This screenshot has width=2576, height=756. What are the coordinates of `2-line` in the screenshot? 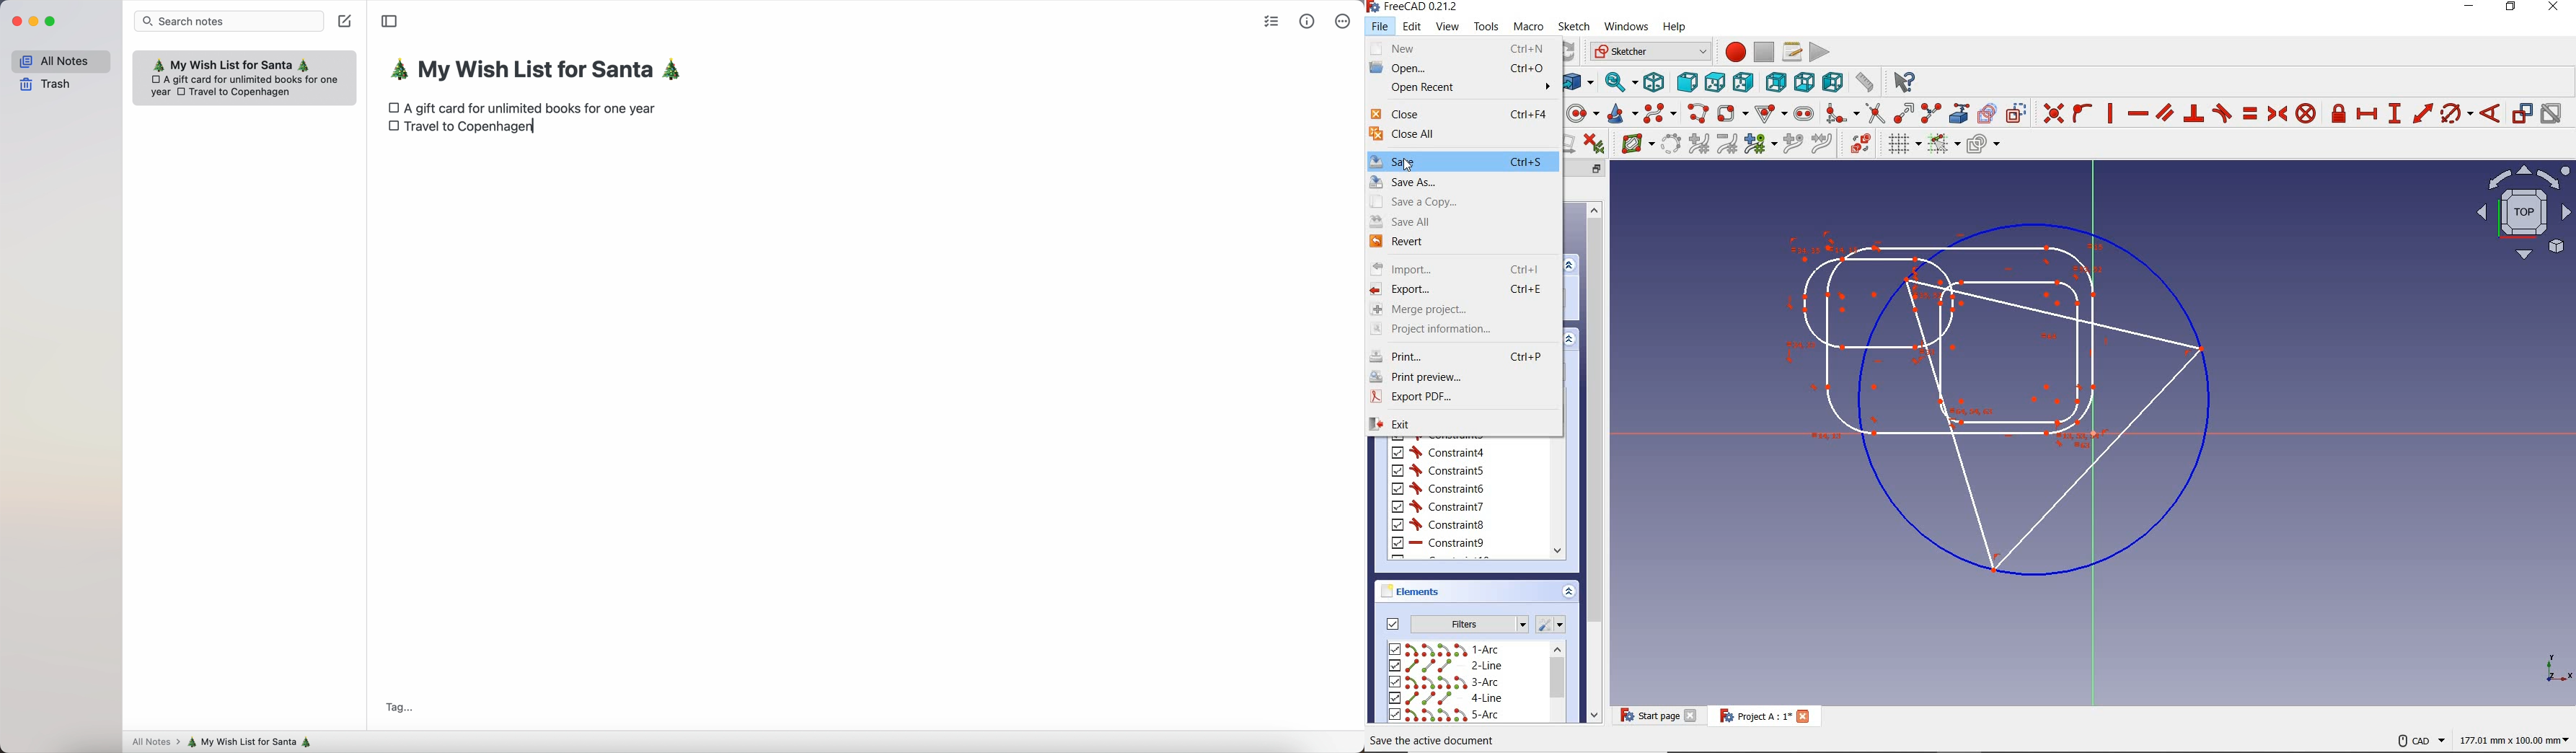 It's located at (1447, 666).